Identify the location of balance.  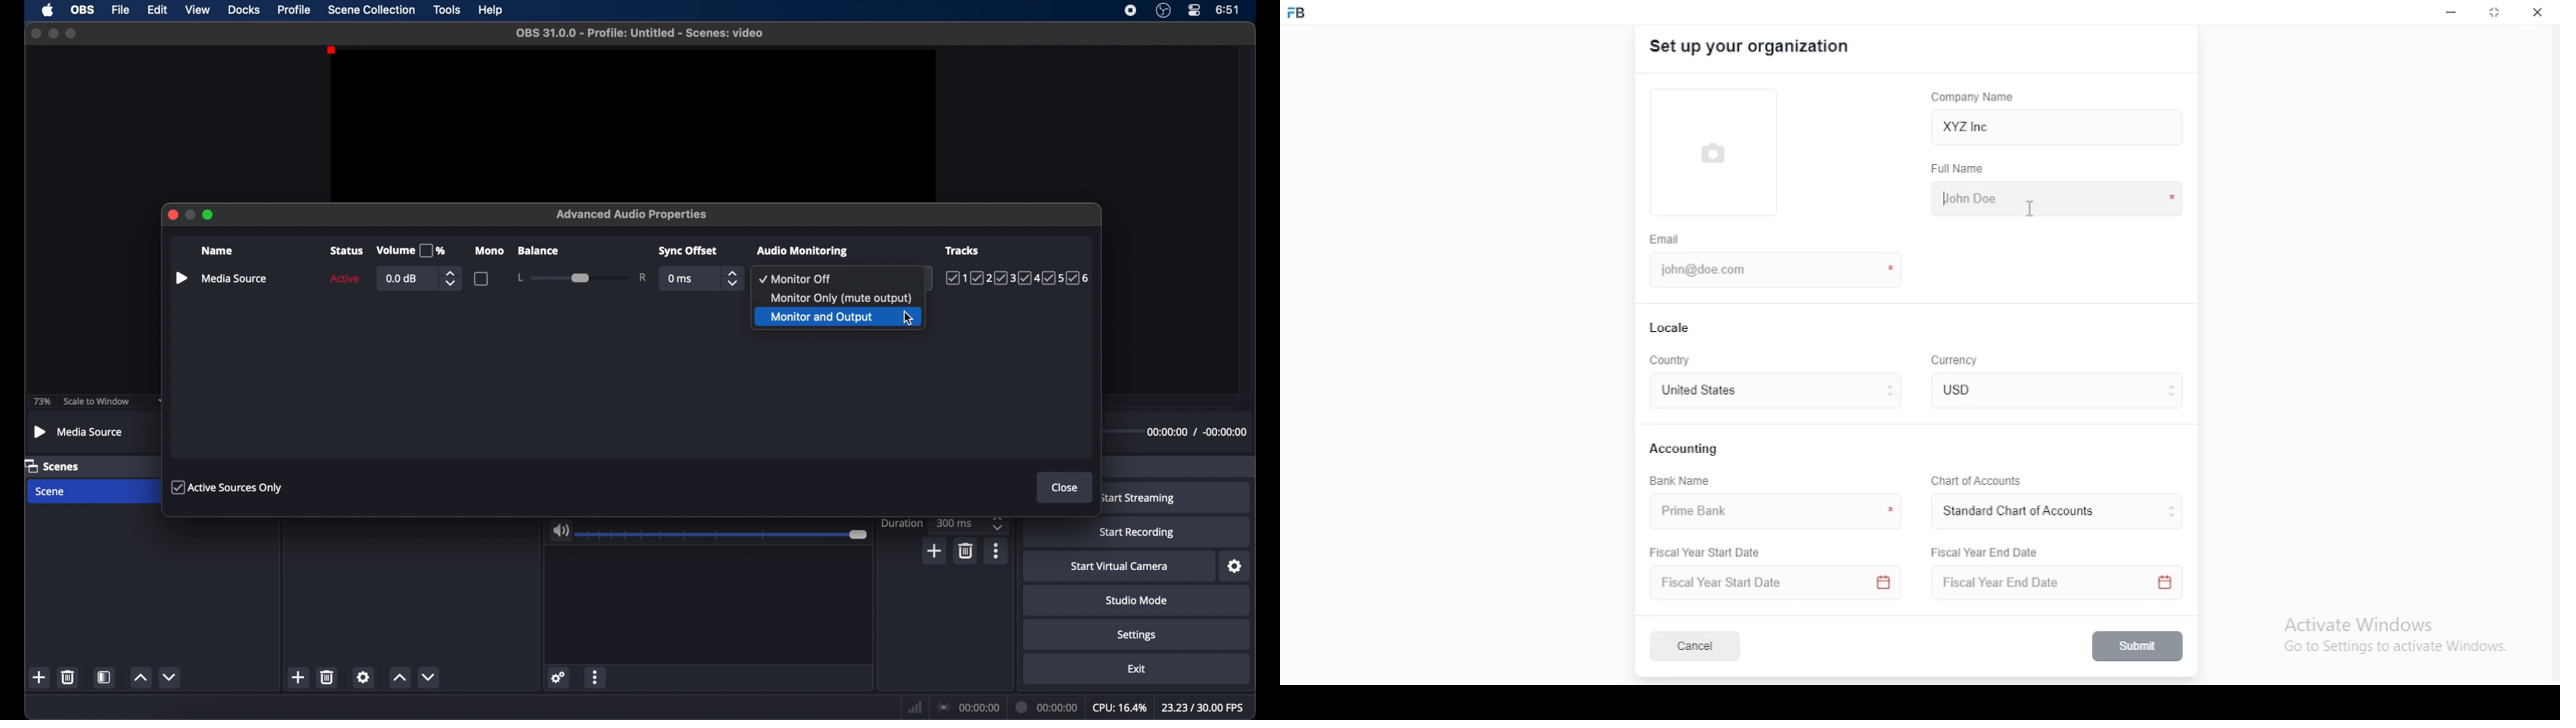
(539, 251).